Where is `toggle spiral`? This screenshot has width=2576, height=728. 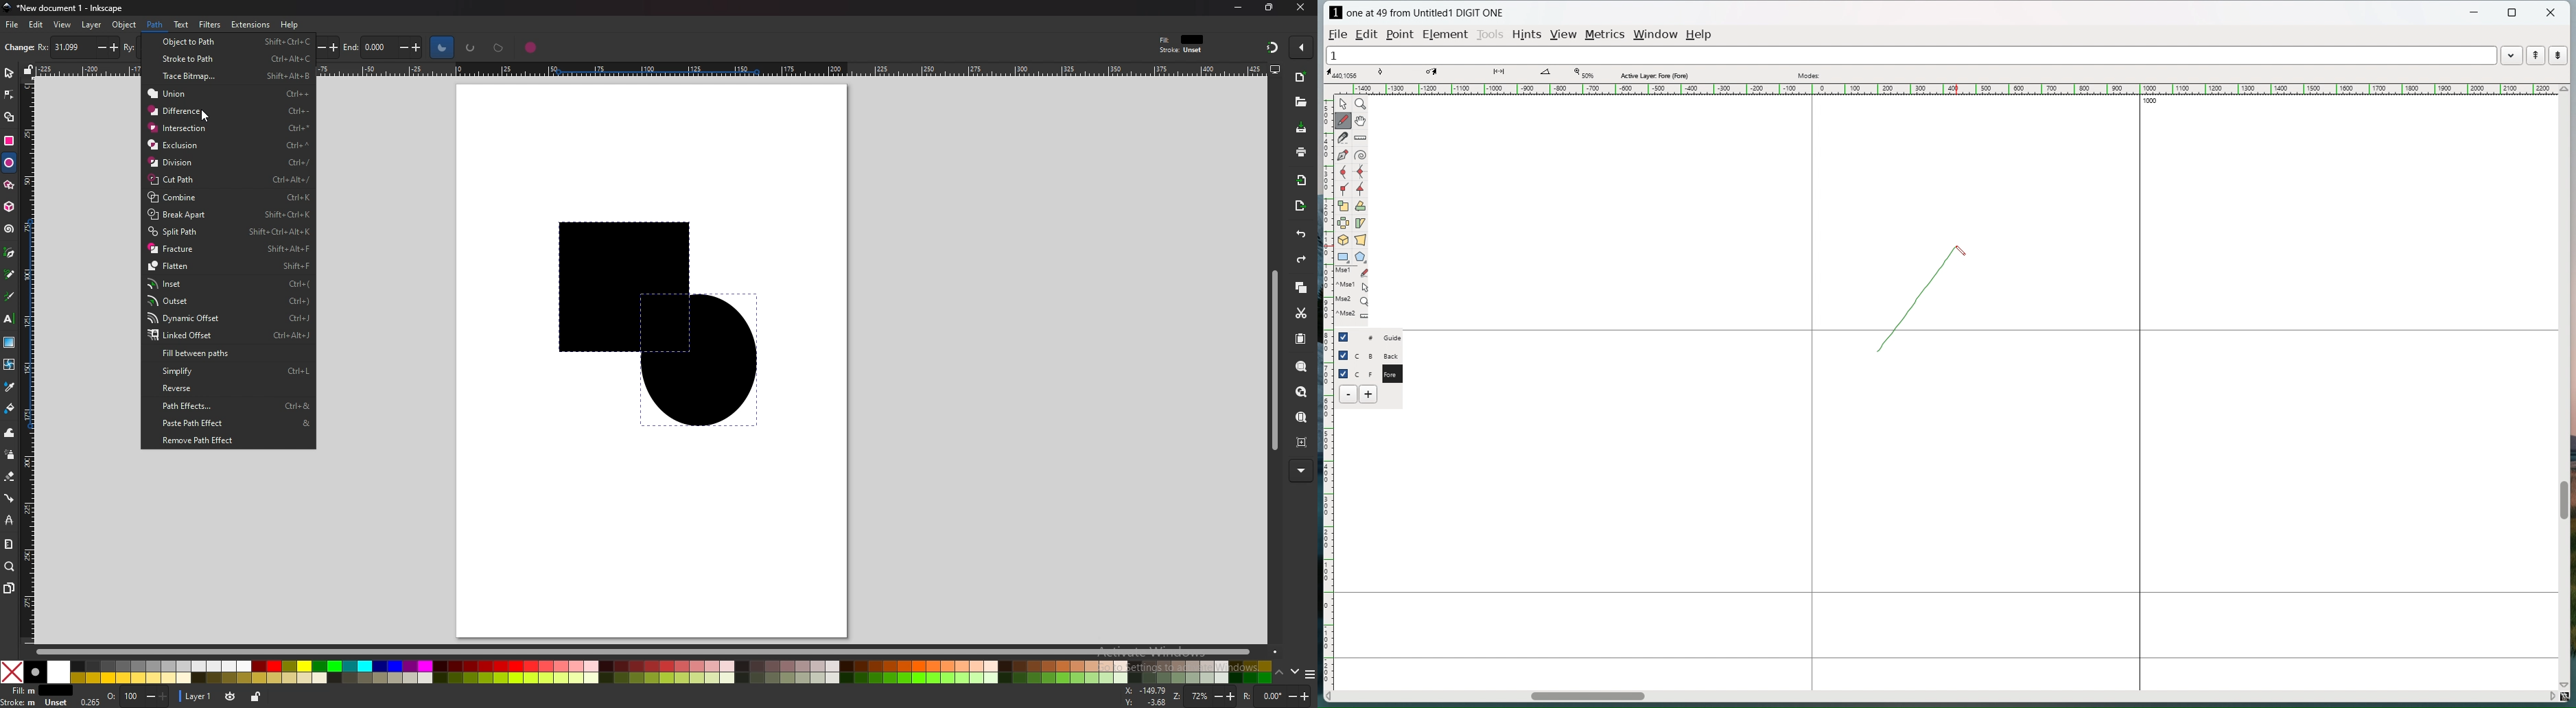 toggle spiral is located at coordinates (1361, 155).